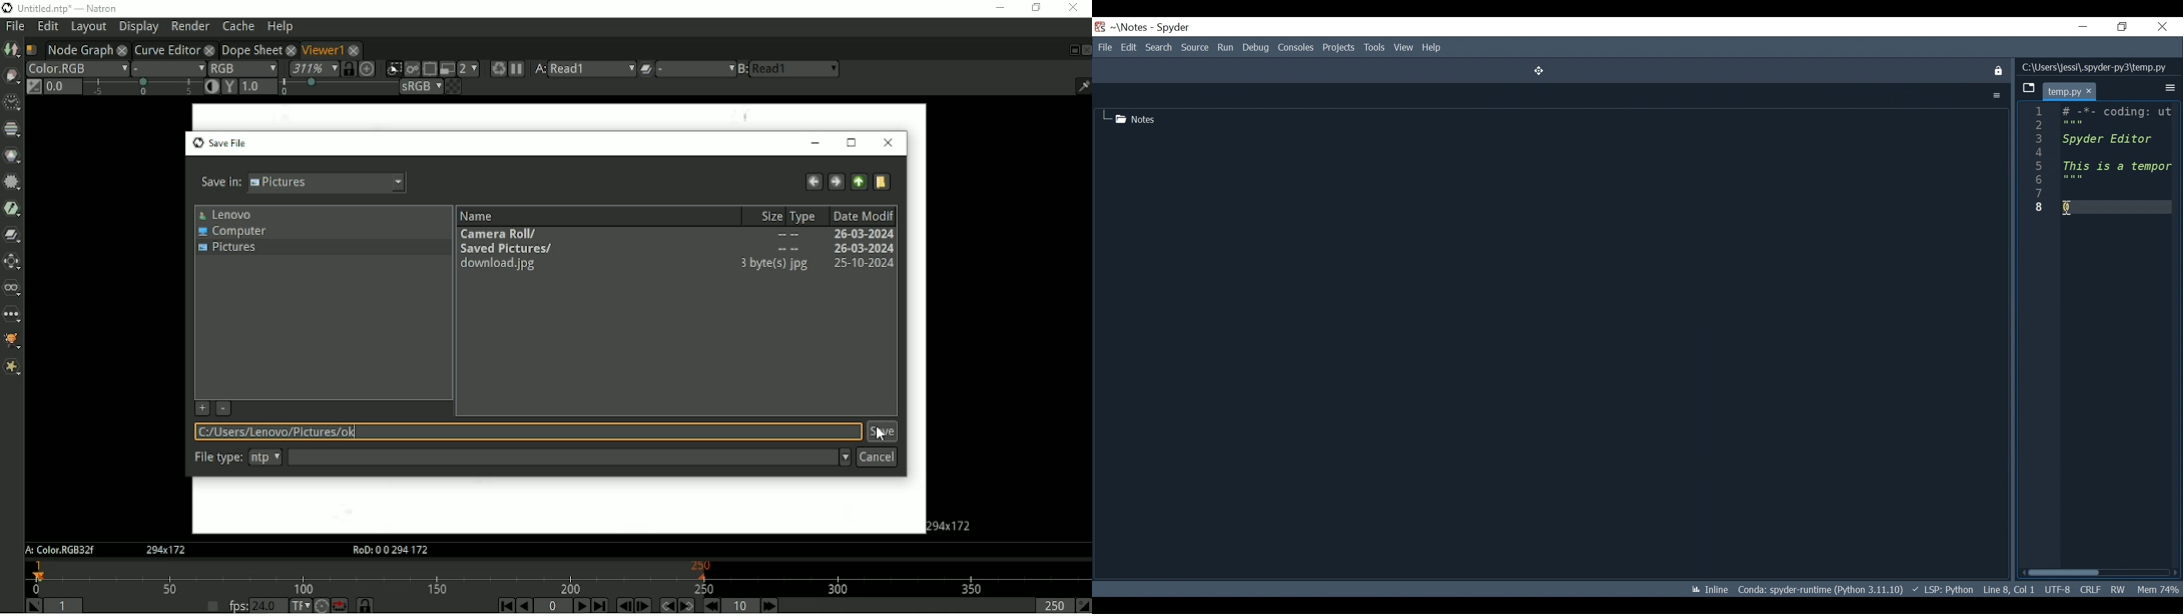  What do you see at coordinates (1535, 70) in the screenshot?
I see `Move` at bounding box center [1535, 70].